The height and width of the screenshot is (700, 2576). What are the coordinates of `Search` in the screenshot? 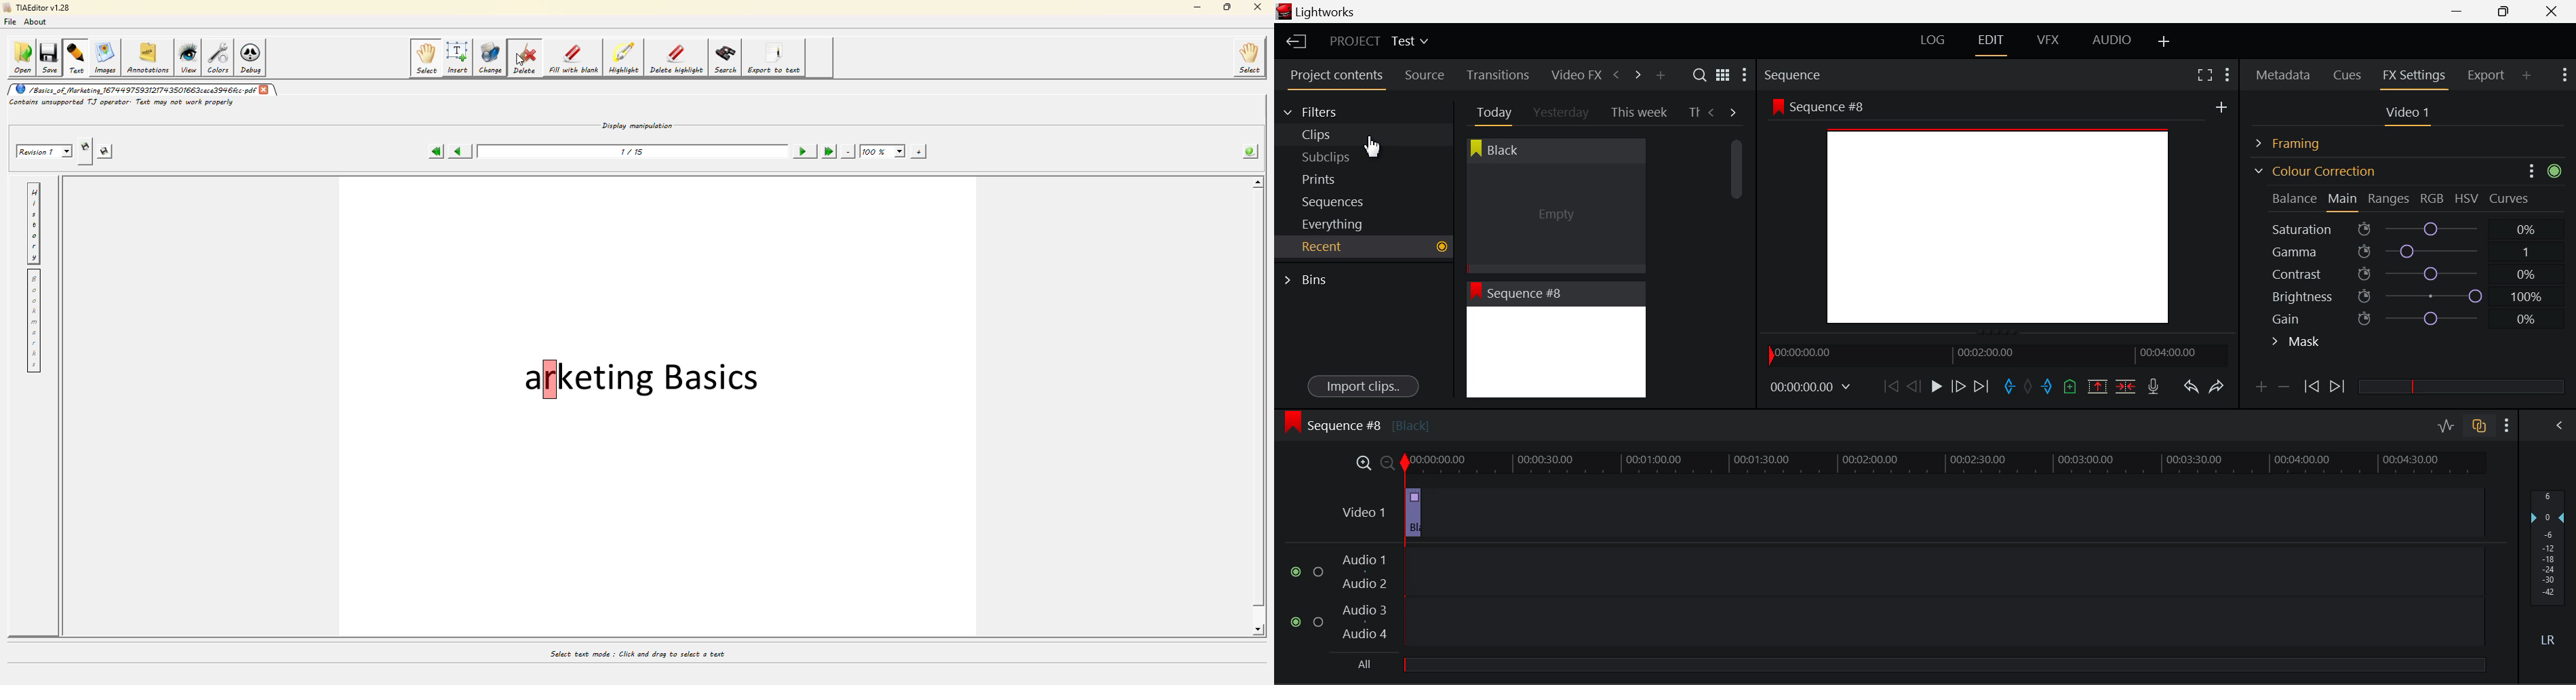 It's located at (1701, 75).